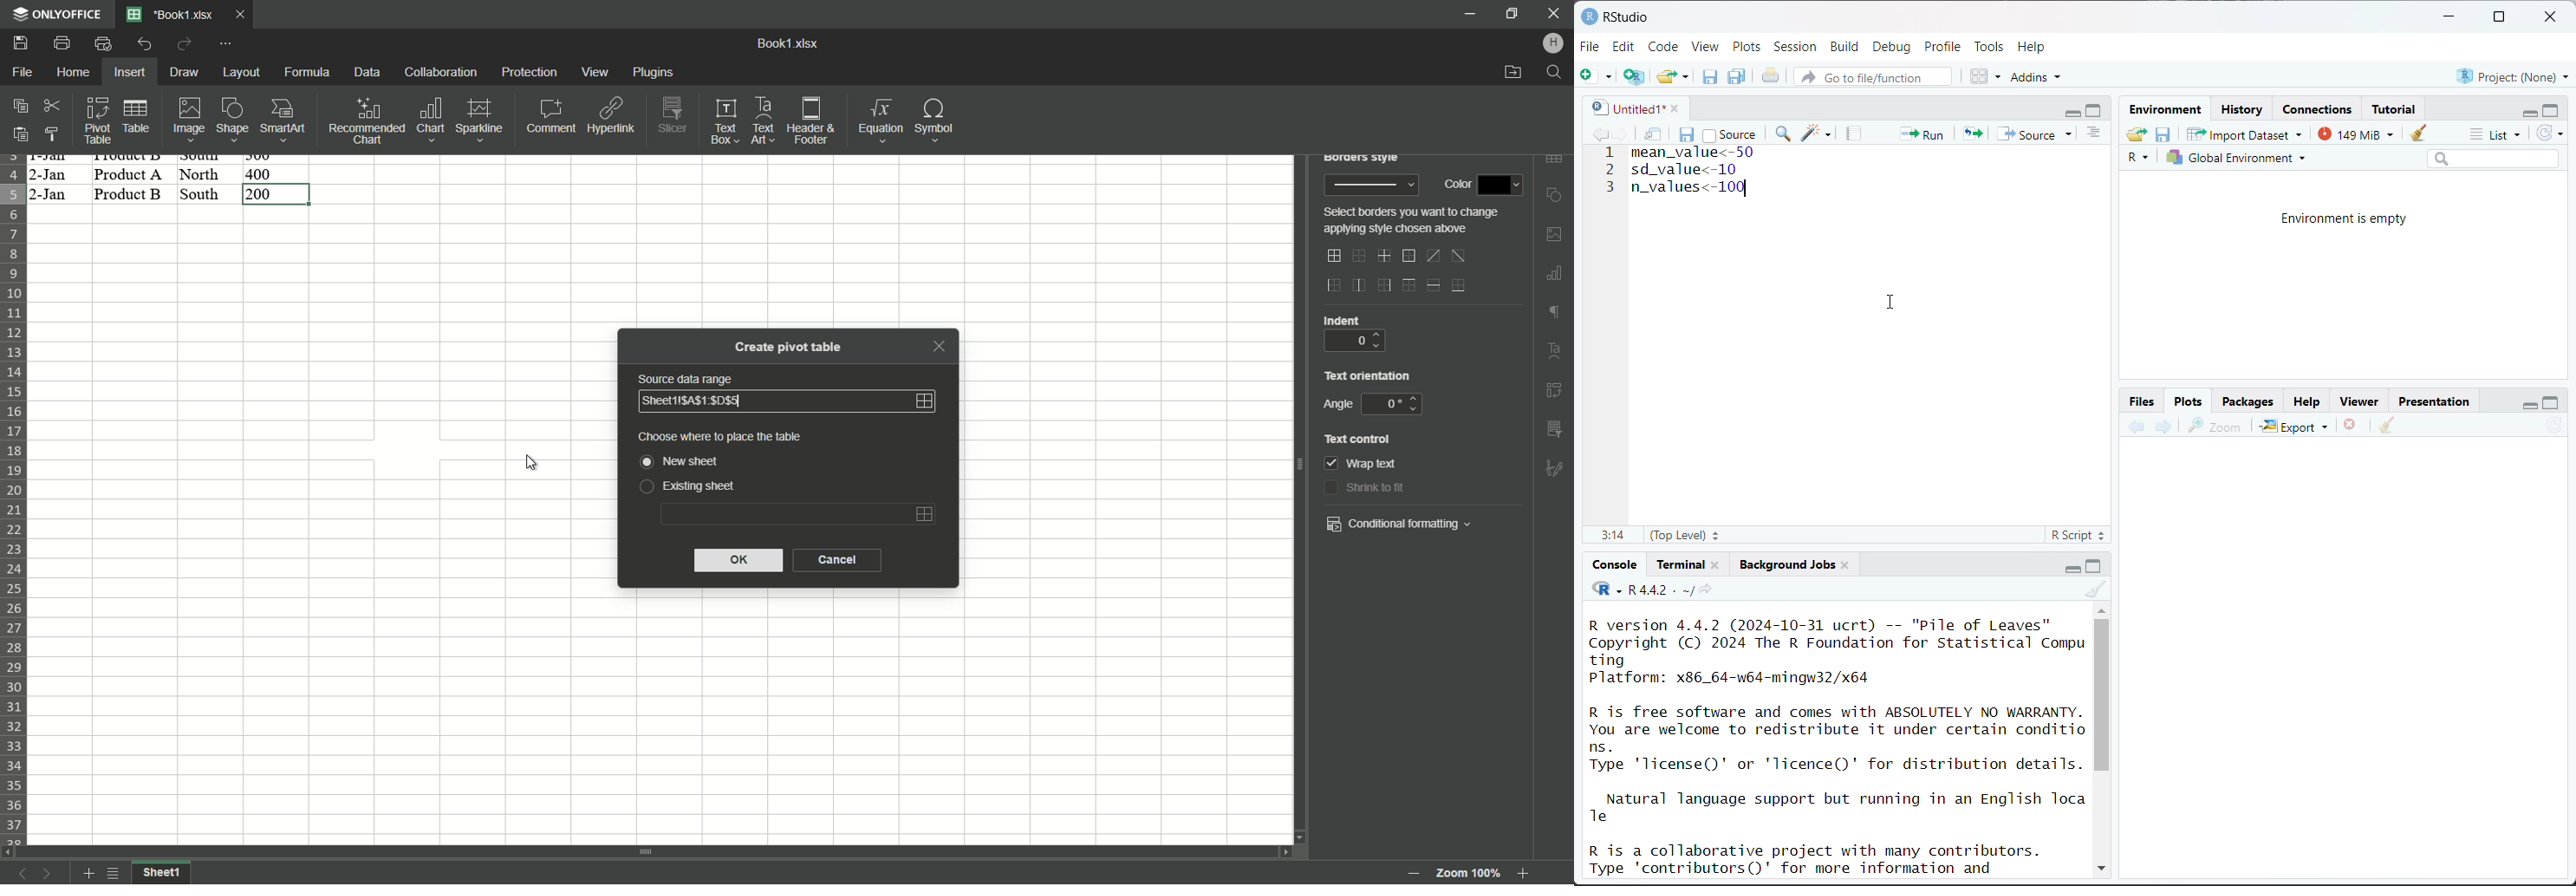 Image resolution: width=2576 pixels, height=896 pixels. What do you see at coordinates (1838, 745) in the screenshot?
I see `R version 4.4.2 (2024-10-31 ucrt) -- "Pile of Leaves"

Copyright (C) 2024 The R Foundation for Statistical Compu

ting

Platform: x86_64-w64-mingw32/x64

R is free software and comes with ABSOLUTELY NO WARRANTY.

You are welcome to redistribute it under certain conditio

ns.

Type 'license()' or 'licence()' for distribution details.
Natural language support but running in an English Toca

Te

R is a collaborative project with many contributors.

Type 'contributors()' for more information and` at bounding box center [1838, 745].